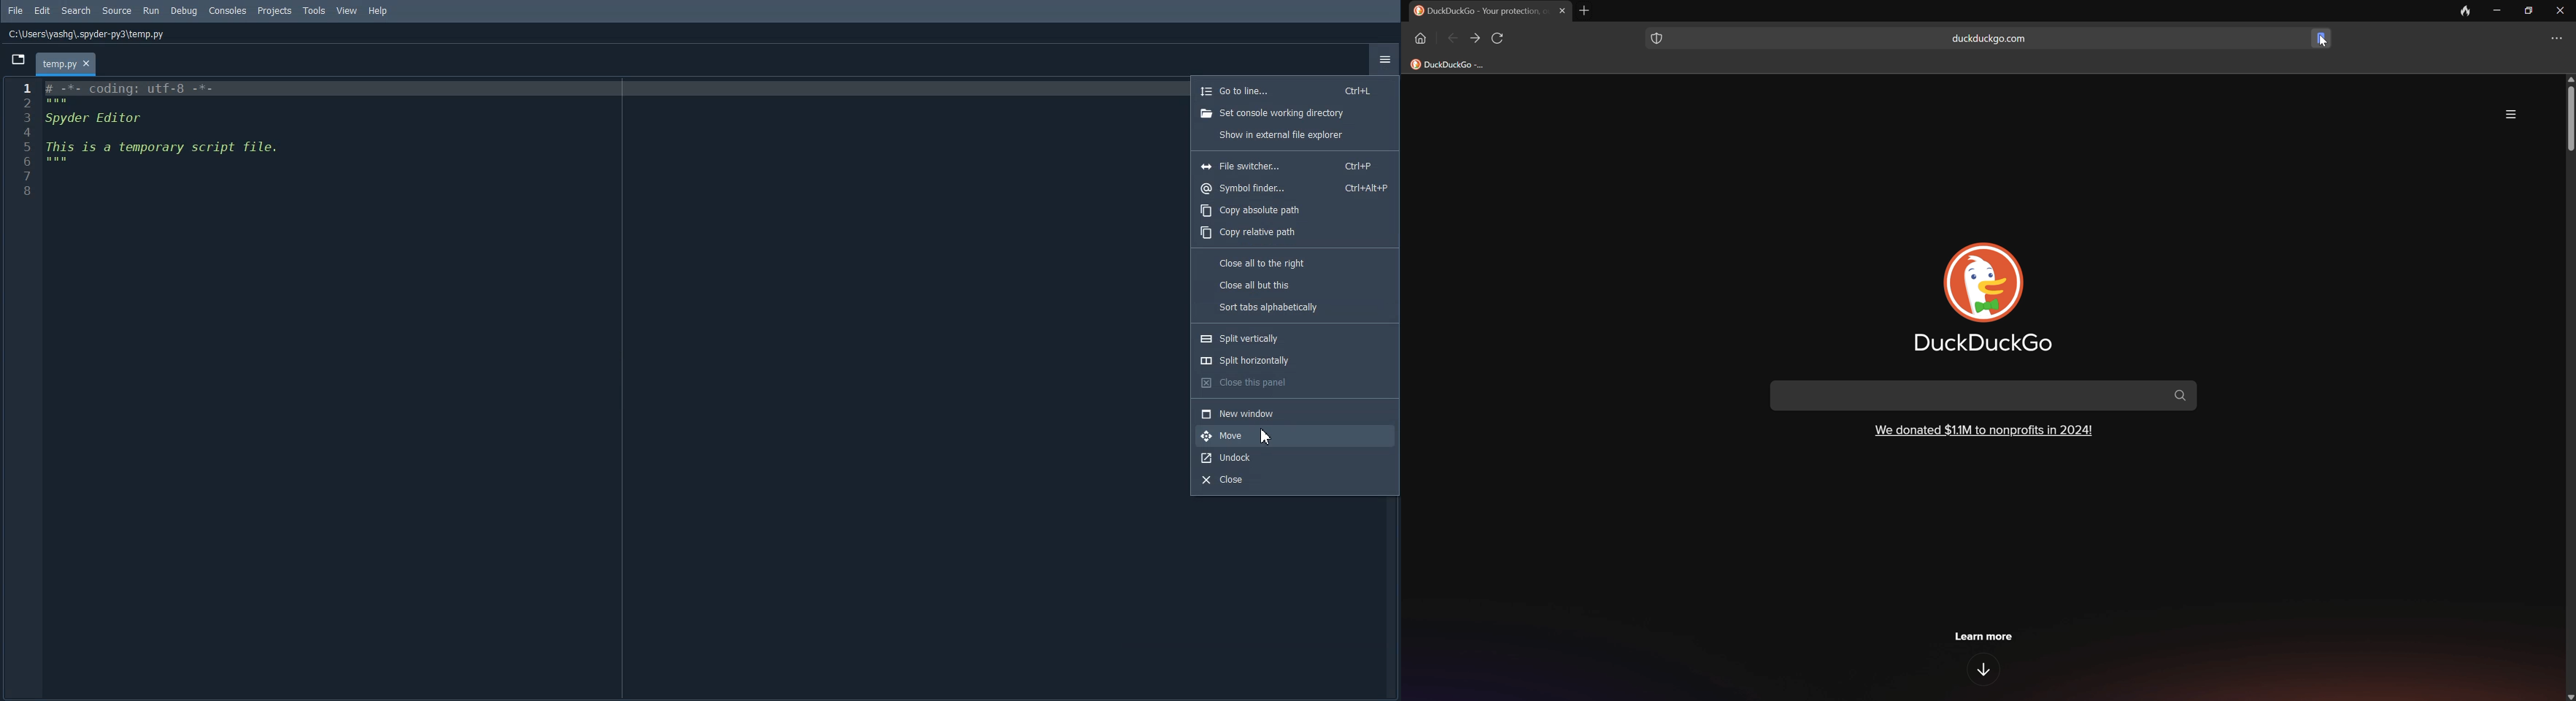 This screenshot has height=728, width=2576. I want to click on Debug, so click(184, 11).